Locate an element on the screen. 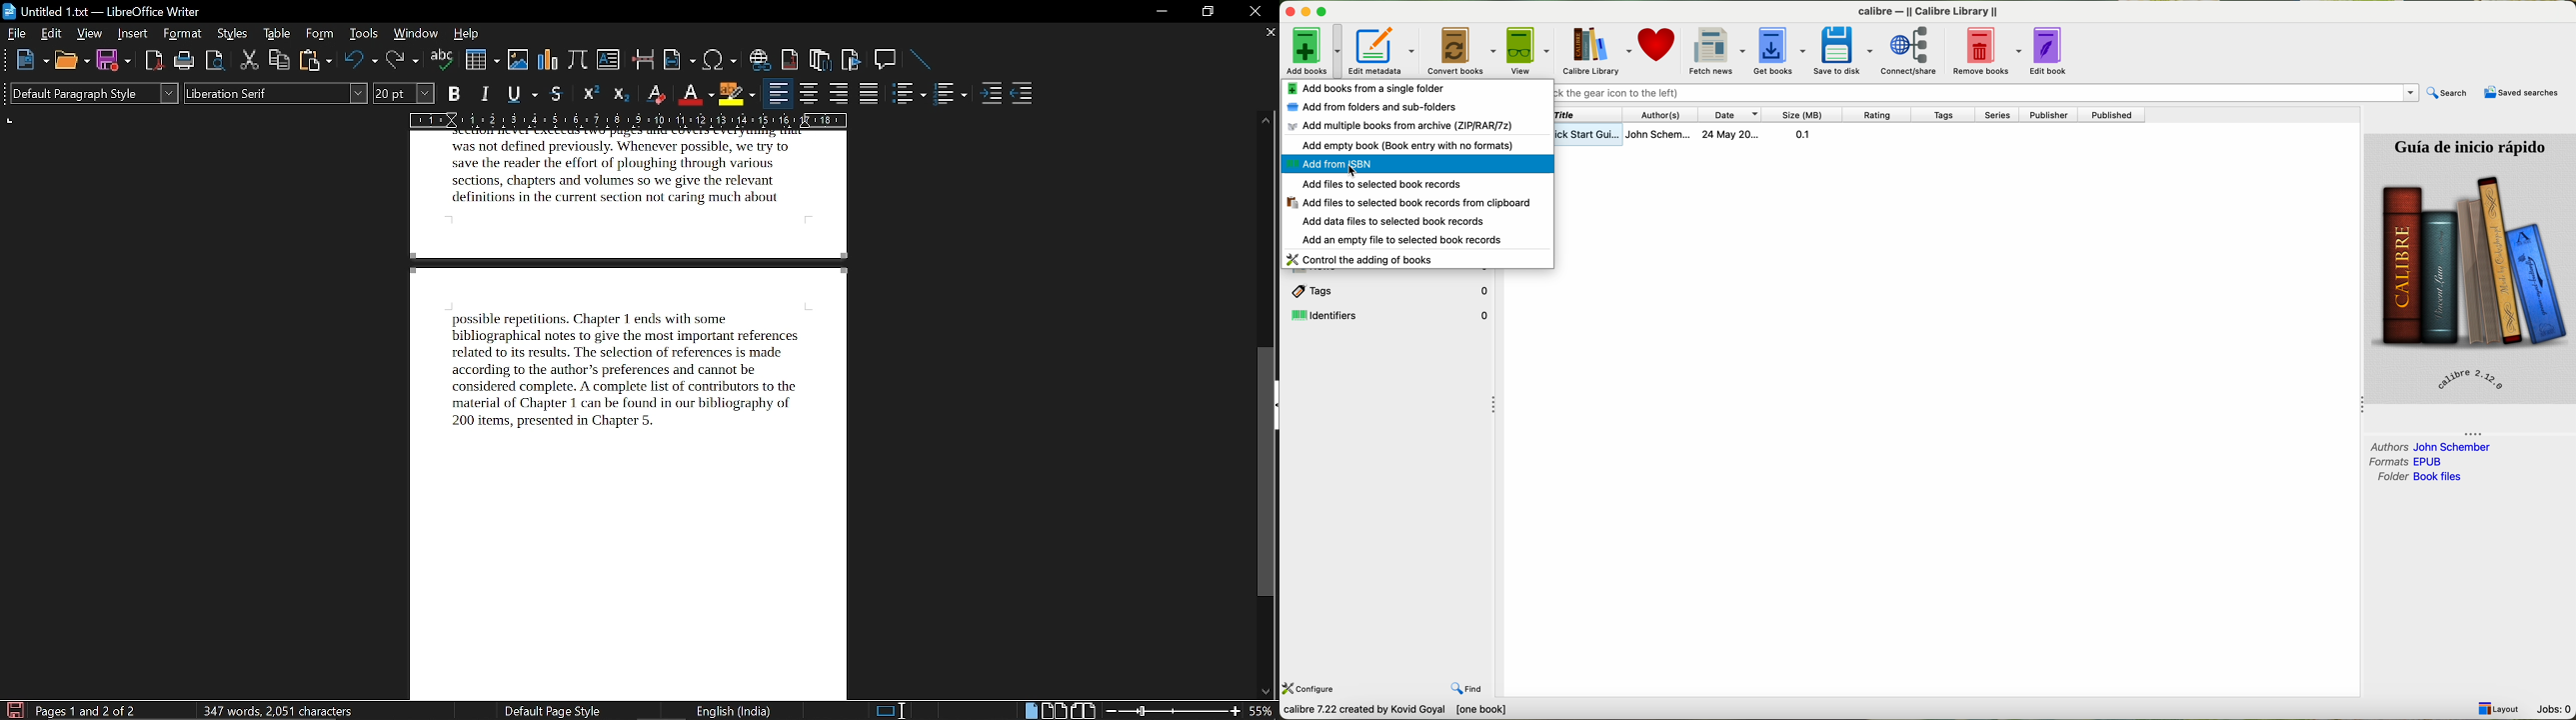  copy is located at coordinates (280, 61).